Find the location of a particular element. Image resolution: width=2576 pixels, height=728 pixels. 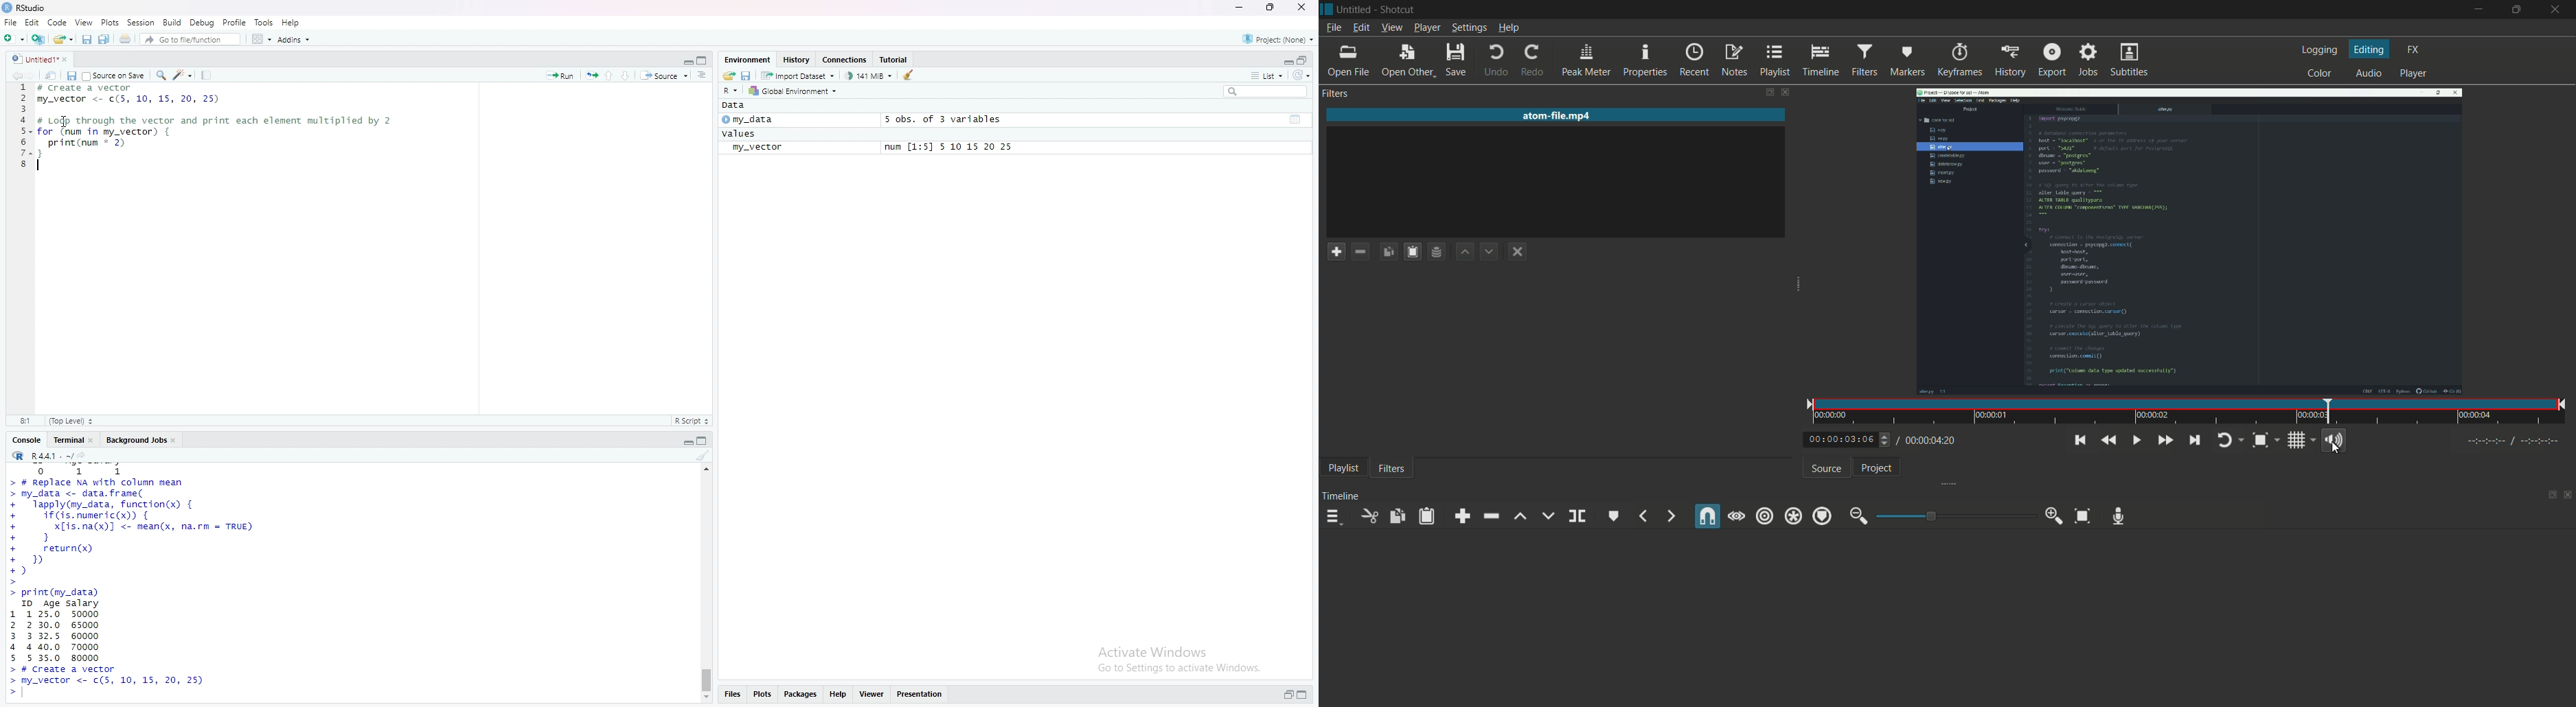

keyframes is located at coordinates (1960, 61).